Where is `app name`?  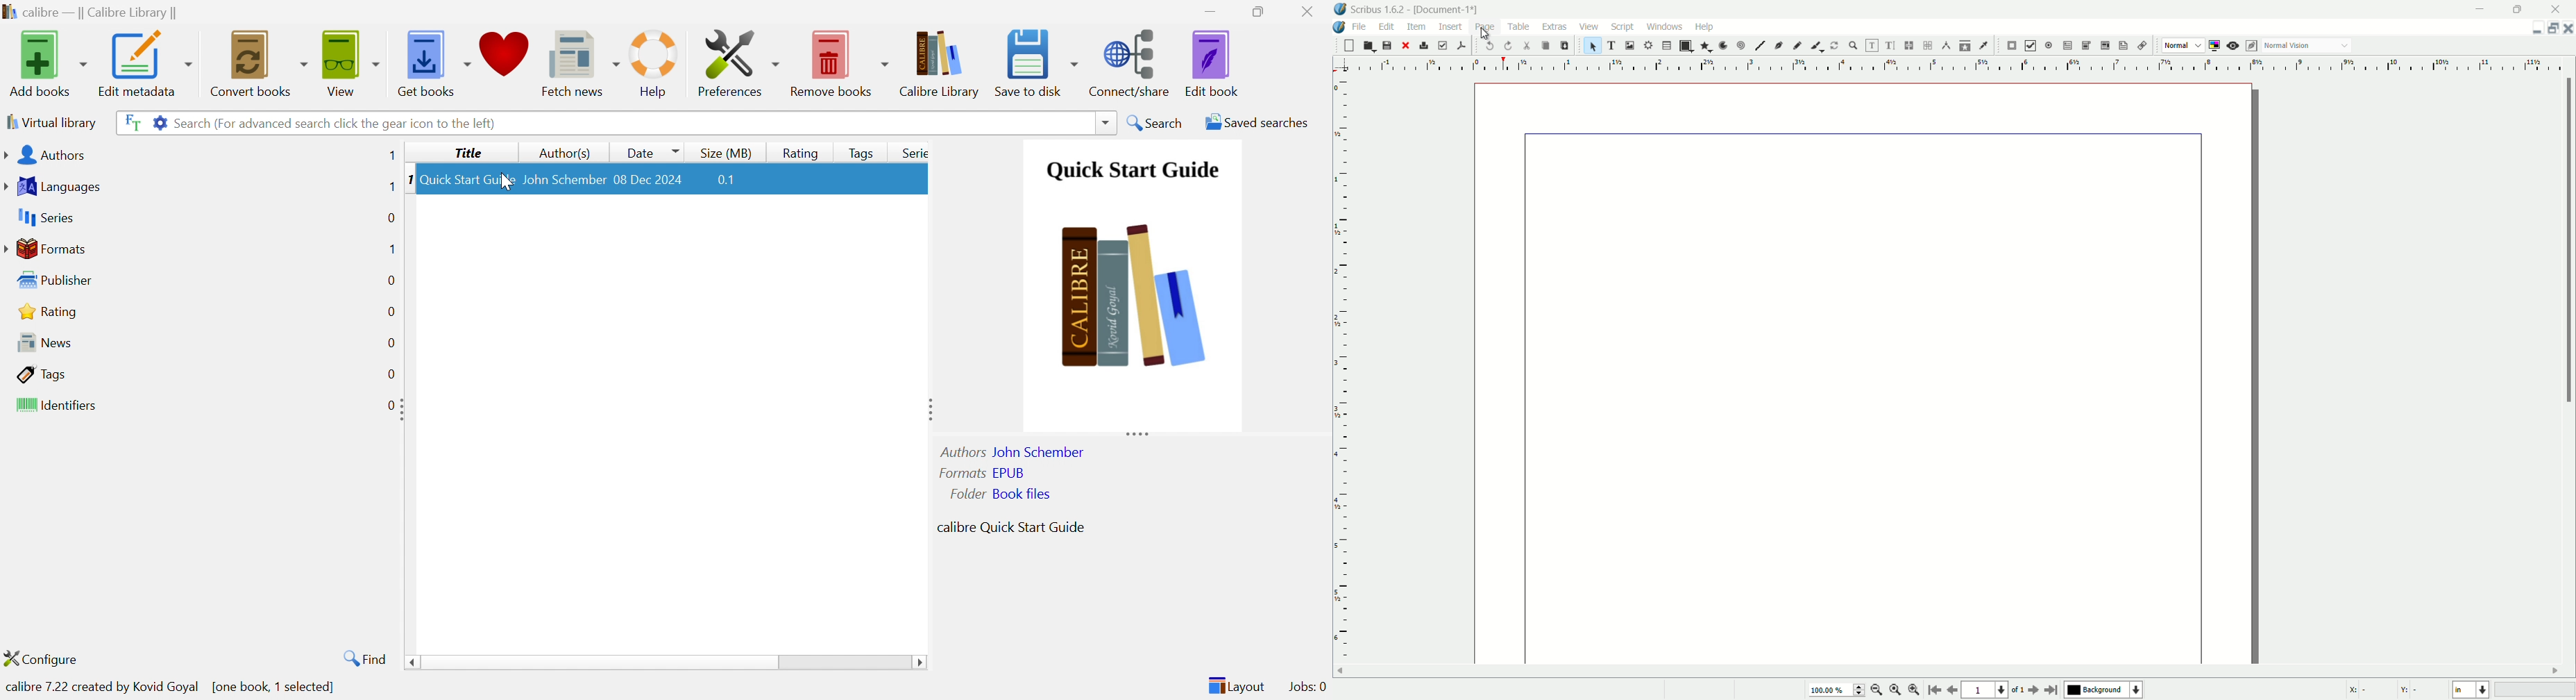 app name is located at coordinates (1378, 10).